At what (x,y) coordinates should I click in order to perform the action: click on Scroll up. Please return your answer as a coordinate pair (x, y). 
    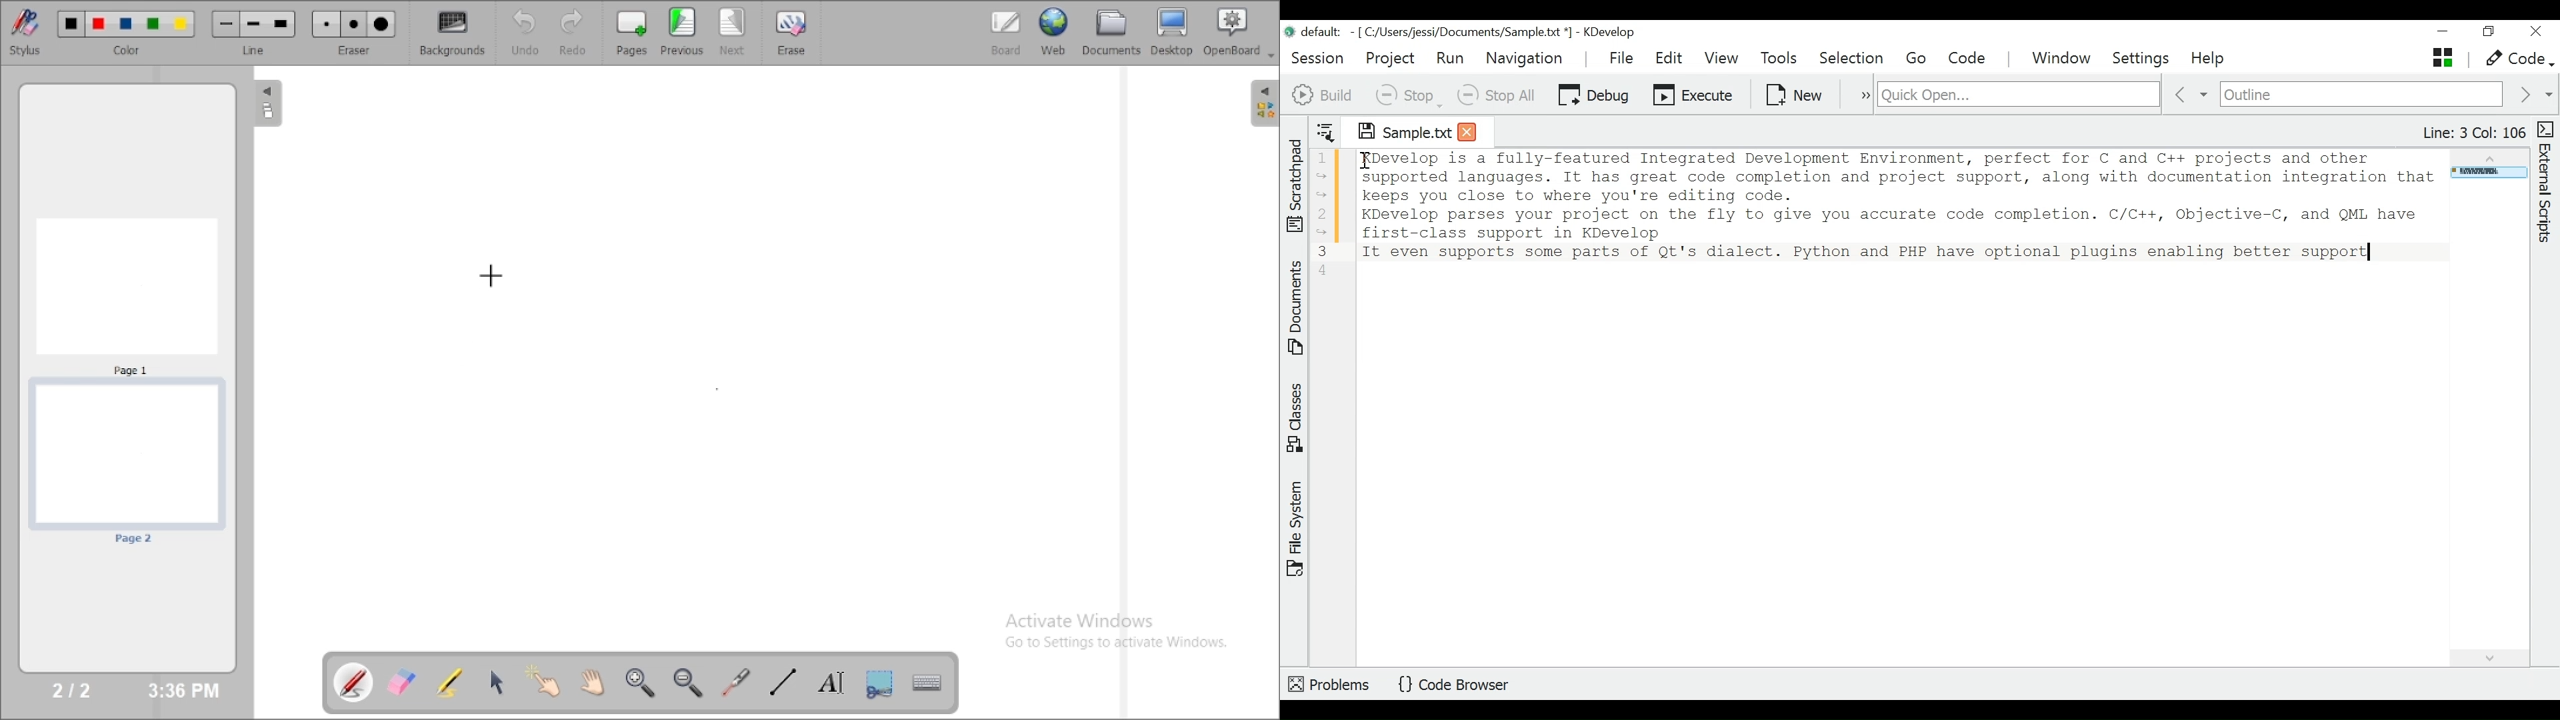
    Looking at the image, I should click on (2487, 156).